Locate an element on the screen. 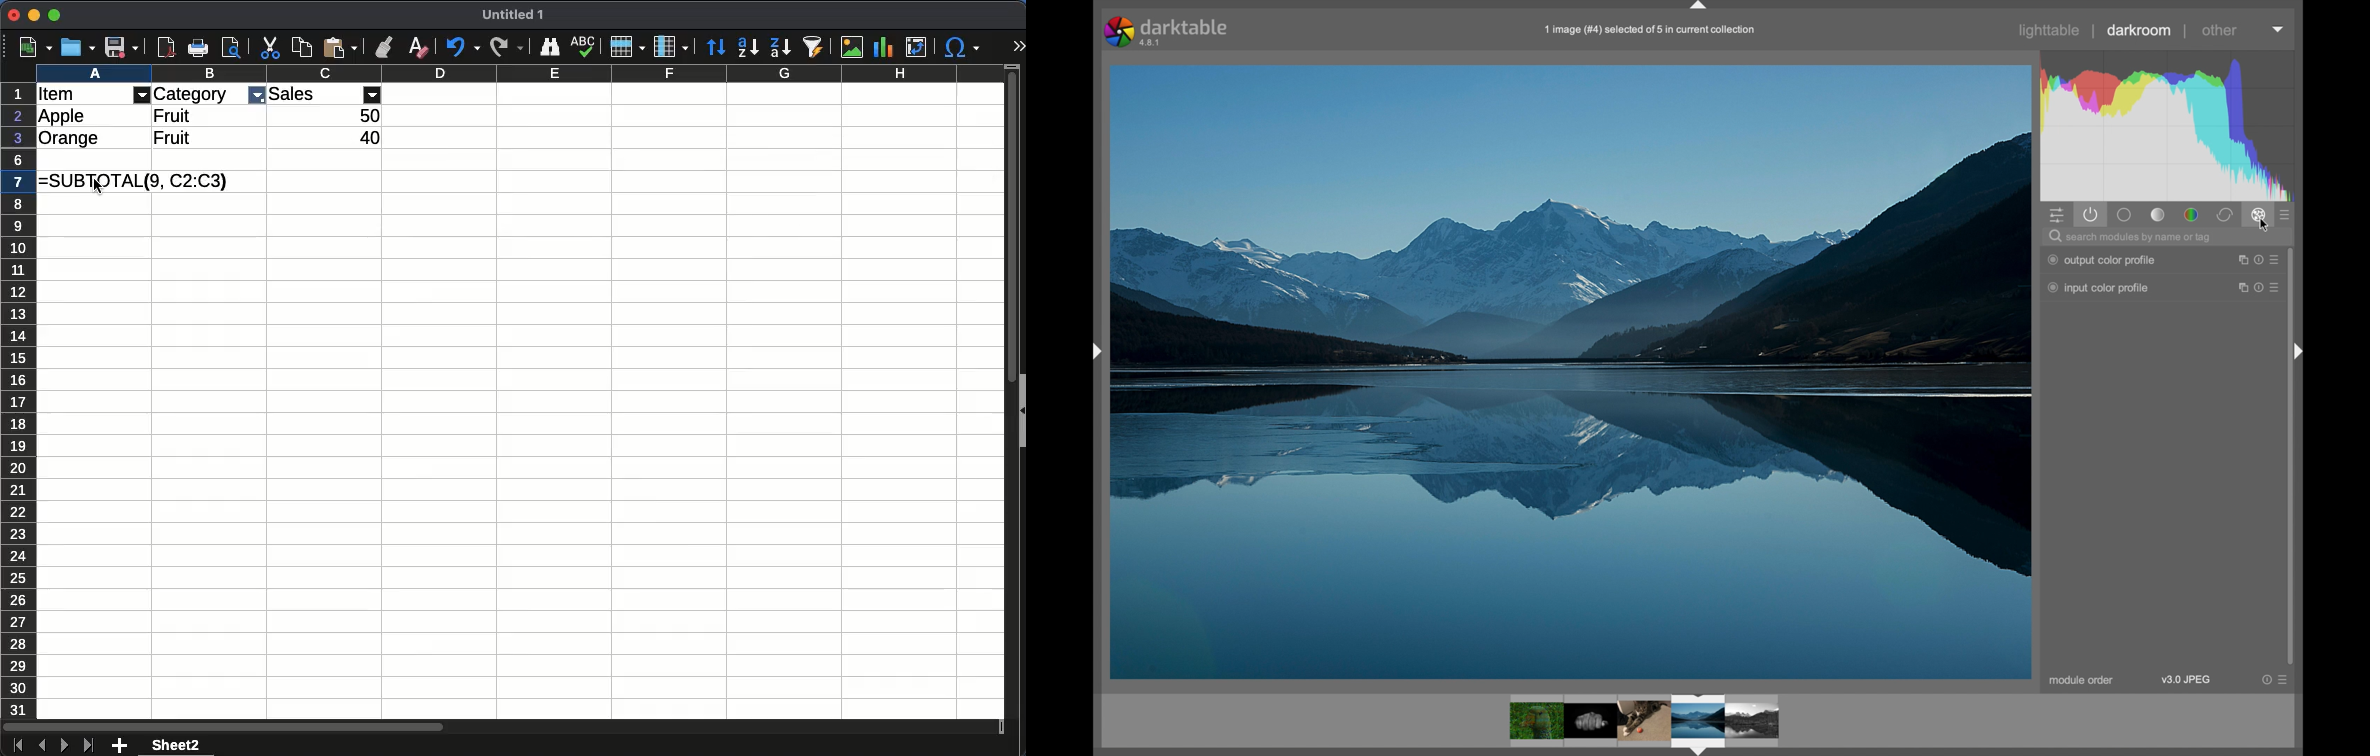 The image size is (2380, 756). show quick access  panel is located at coordinates (2056, 214).